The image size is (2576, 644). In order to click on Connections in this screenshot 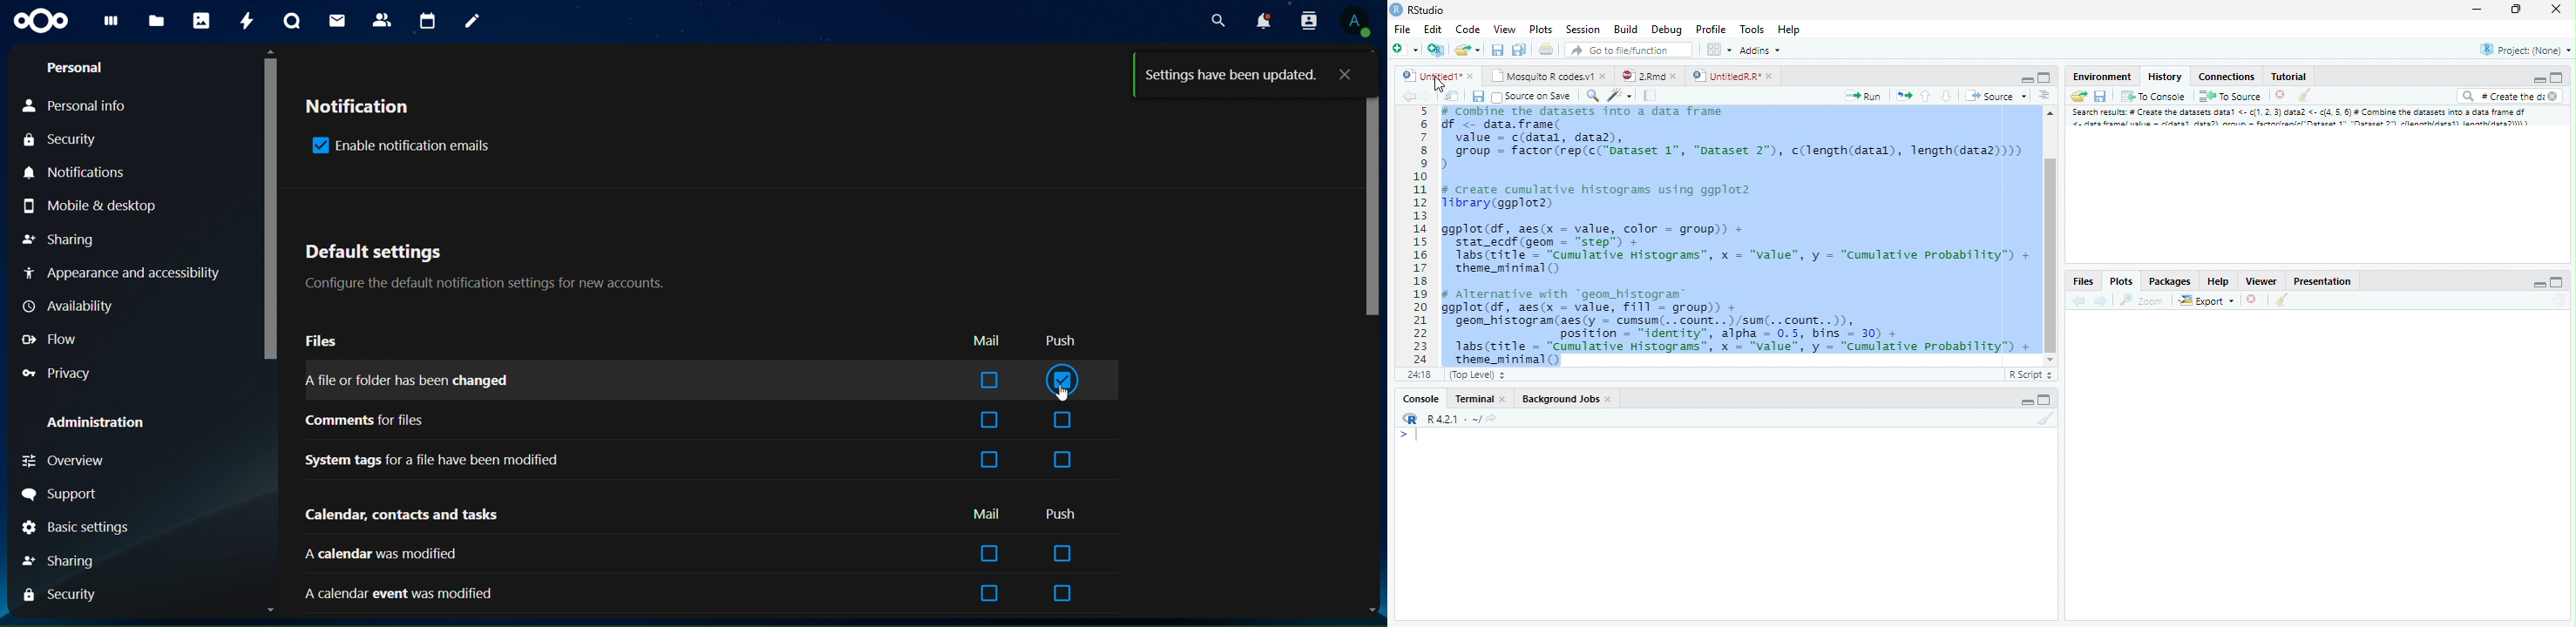, I will do `click(2227, 77)`.